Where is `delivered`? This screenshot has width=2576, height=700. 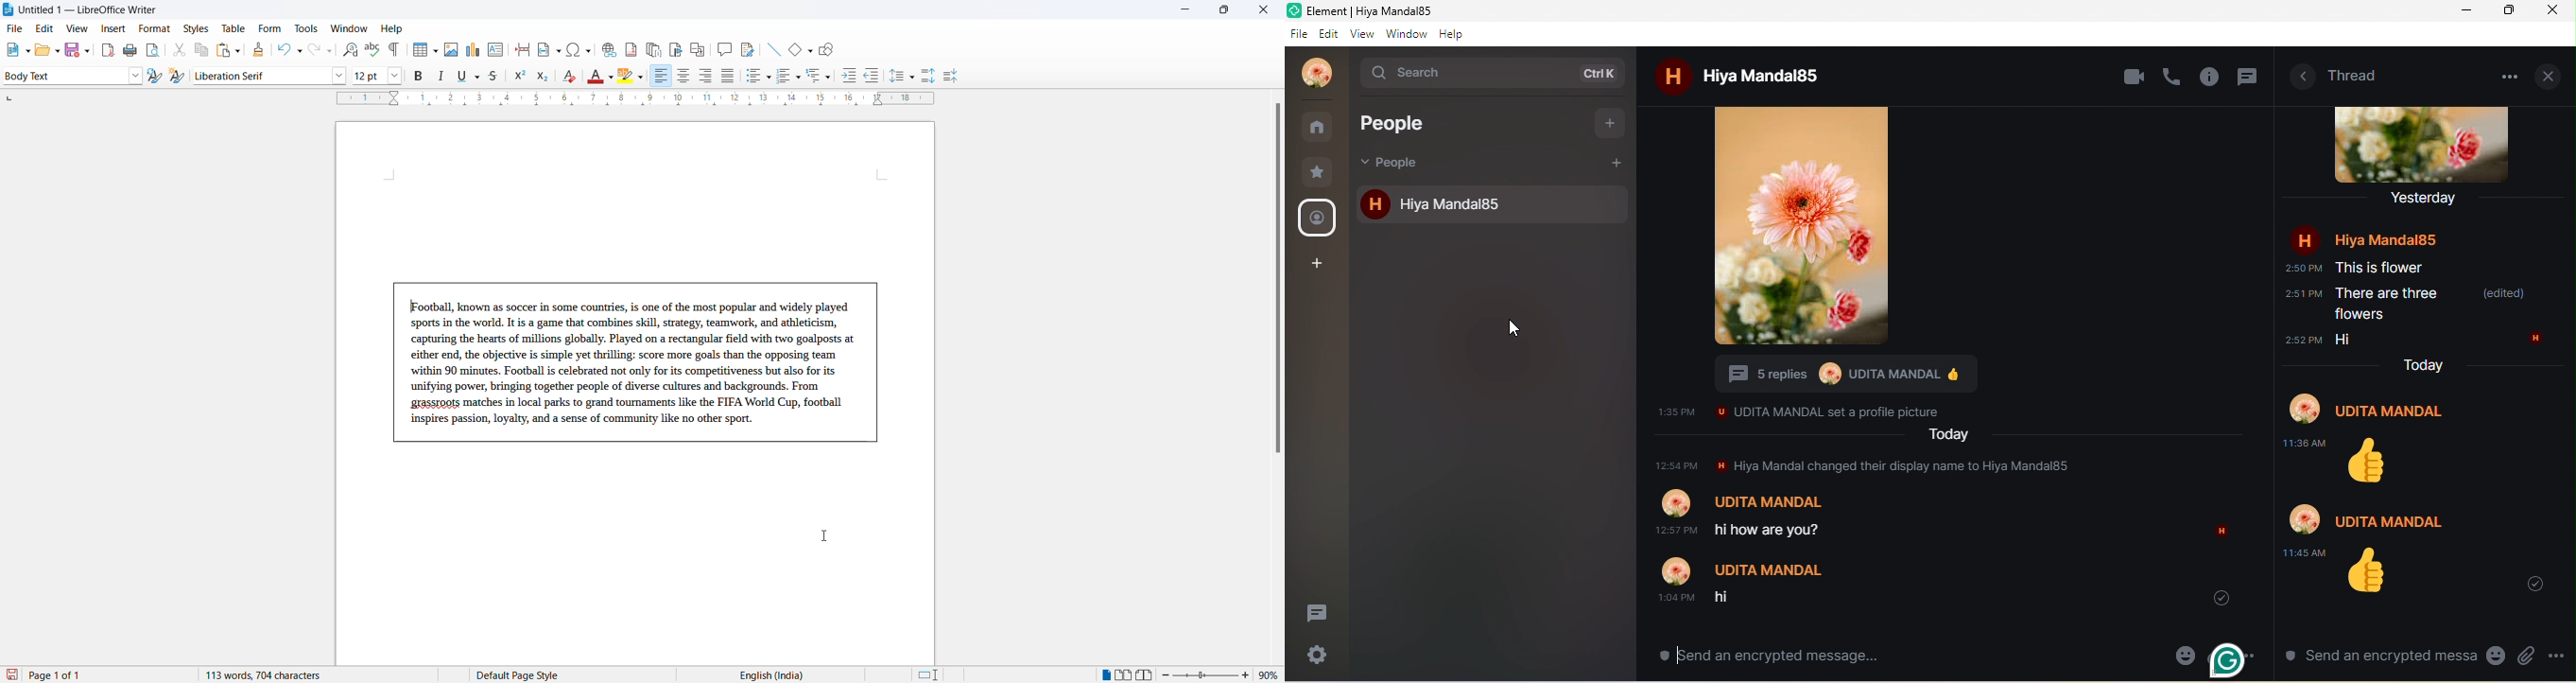 delivered is located at coordinates (2214, 597).